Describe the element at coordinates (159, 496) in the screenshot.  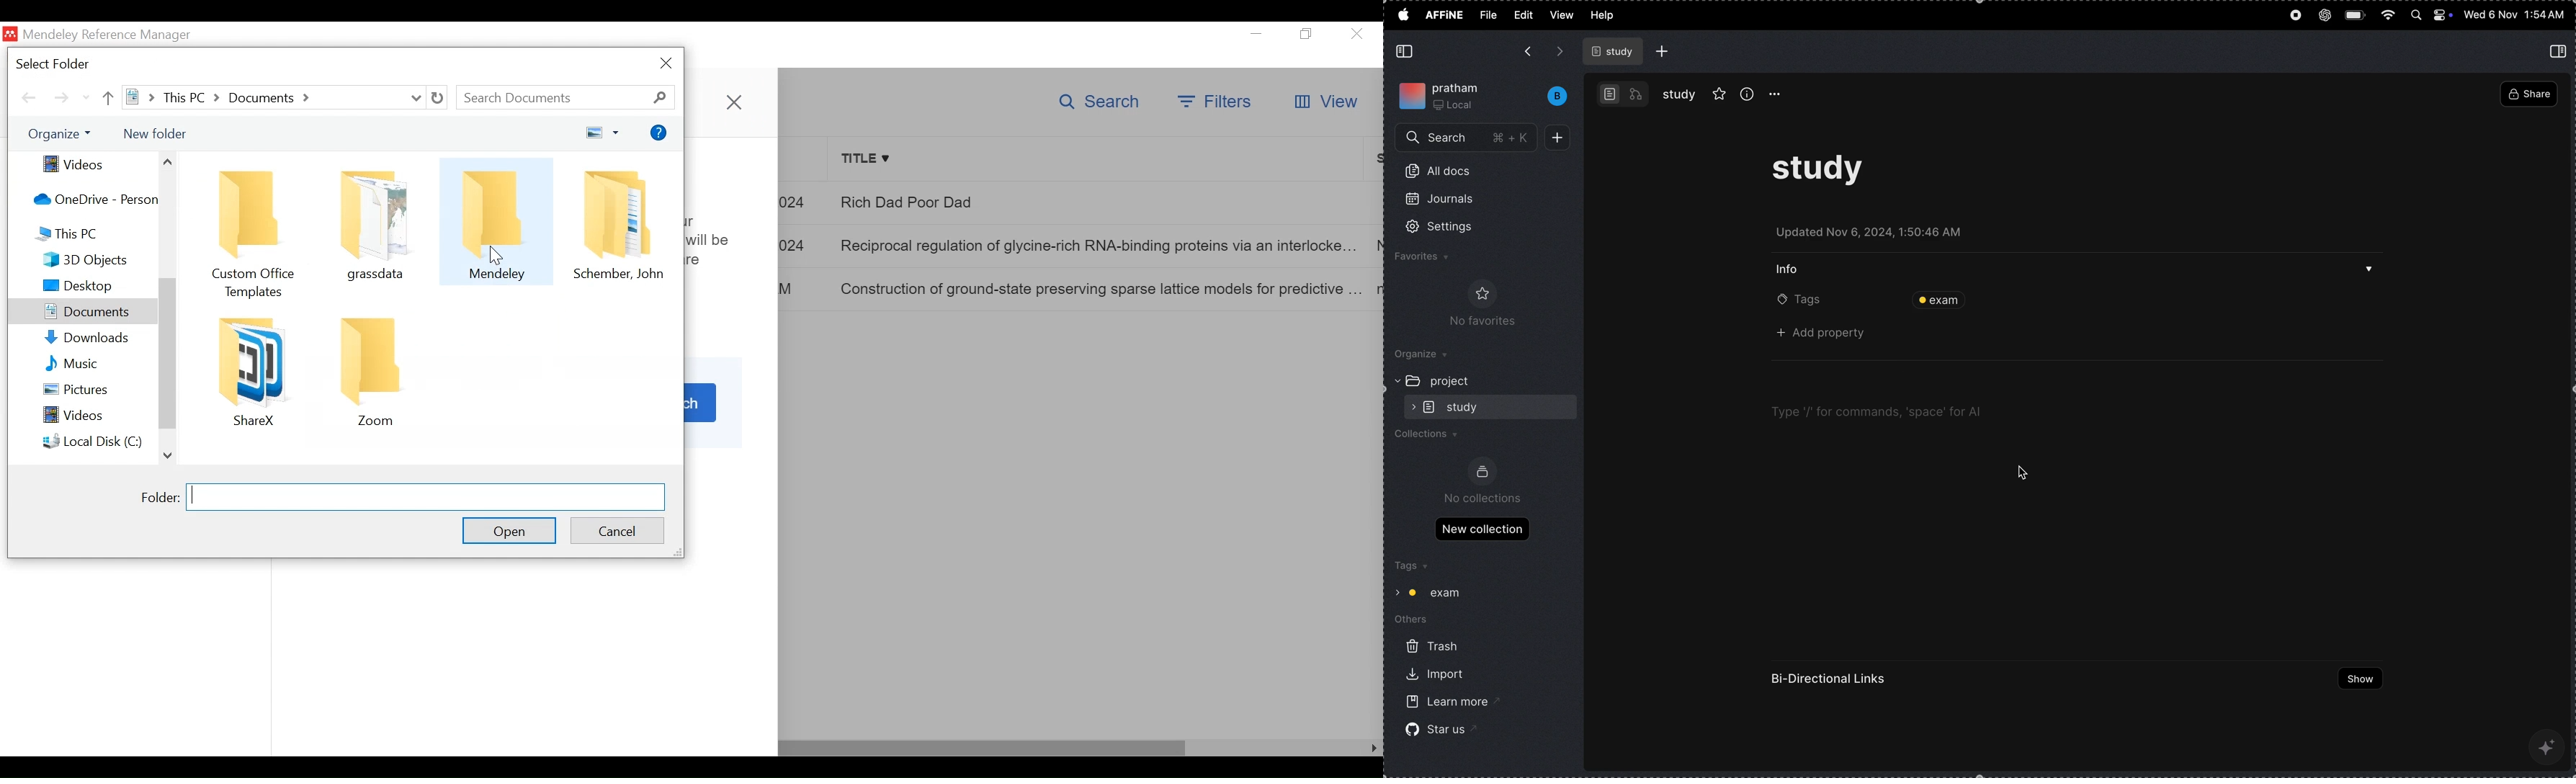
I see `Folder` at that location.